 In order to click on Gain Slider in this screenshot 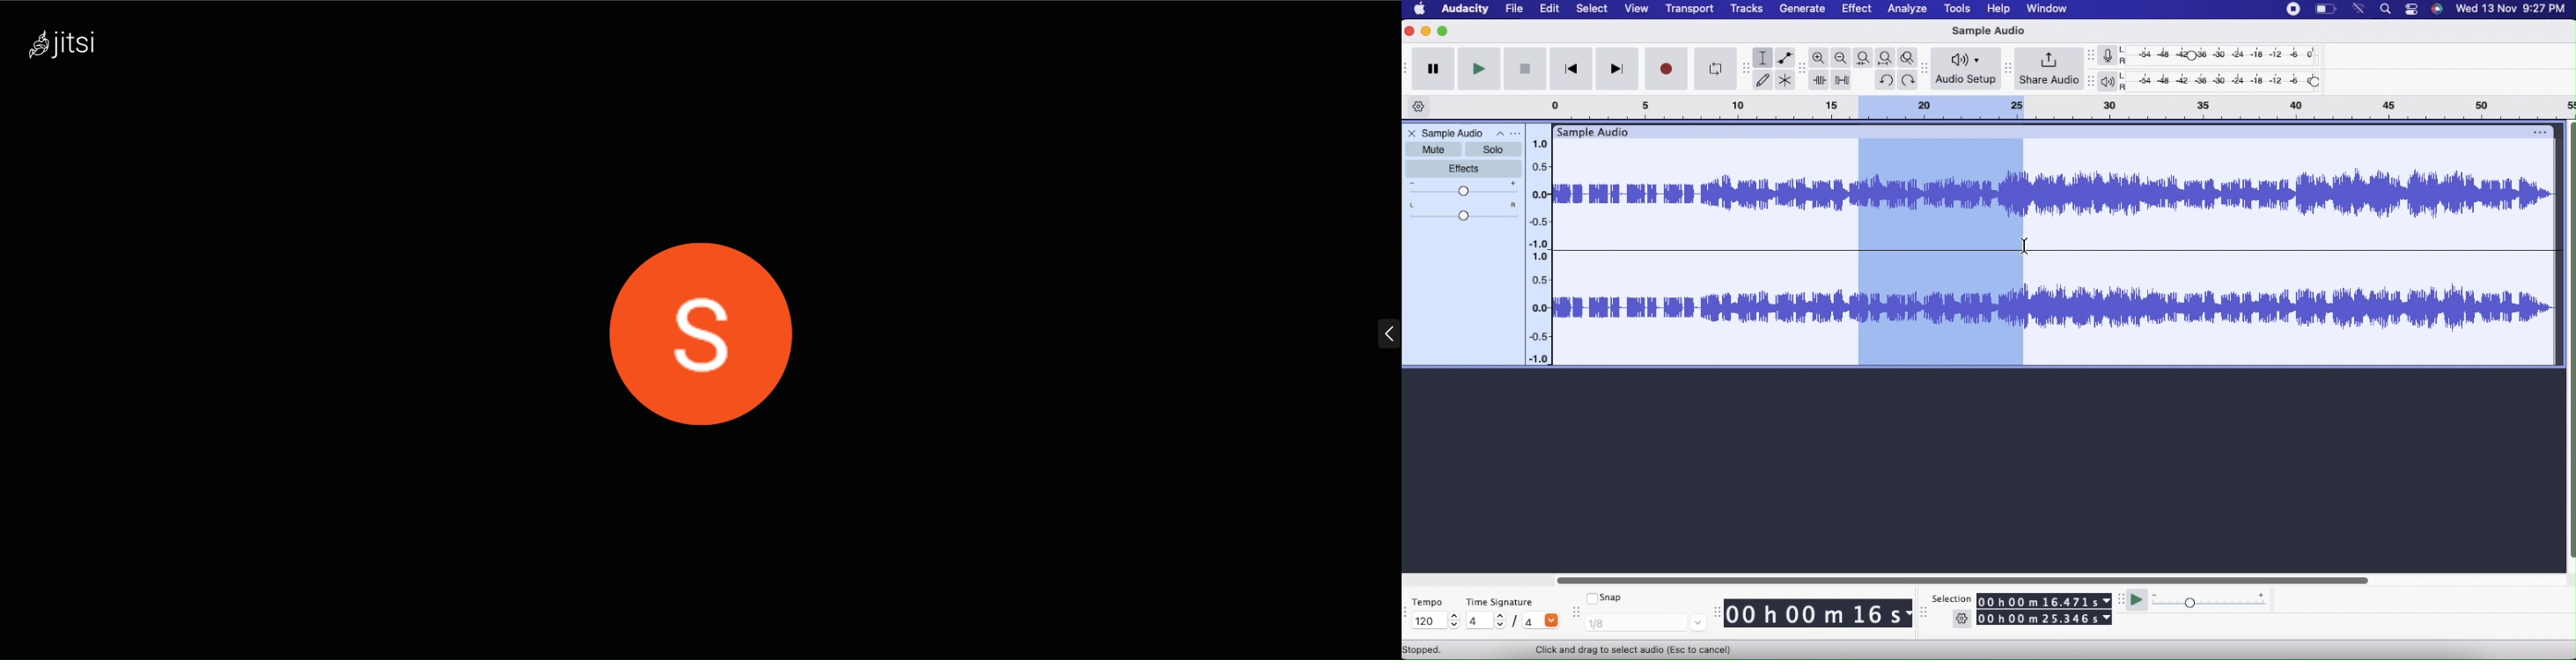, I will do `click(1464, 189)`.